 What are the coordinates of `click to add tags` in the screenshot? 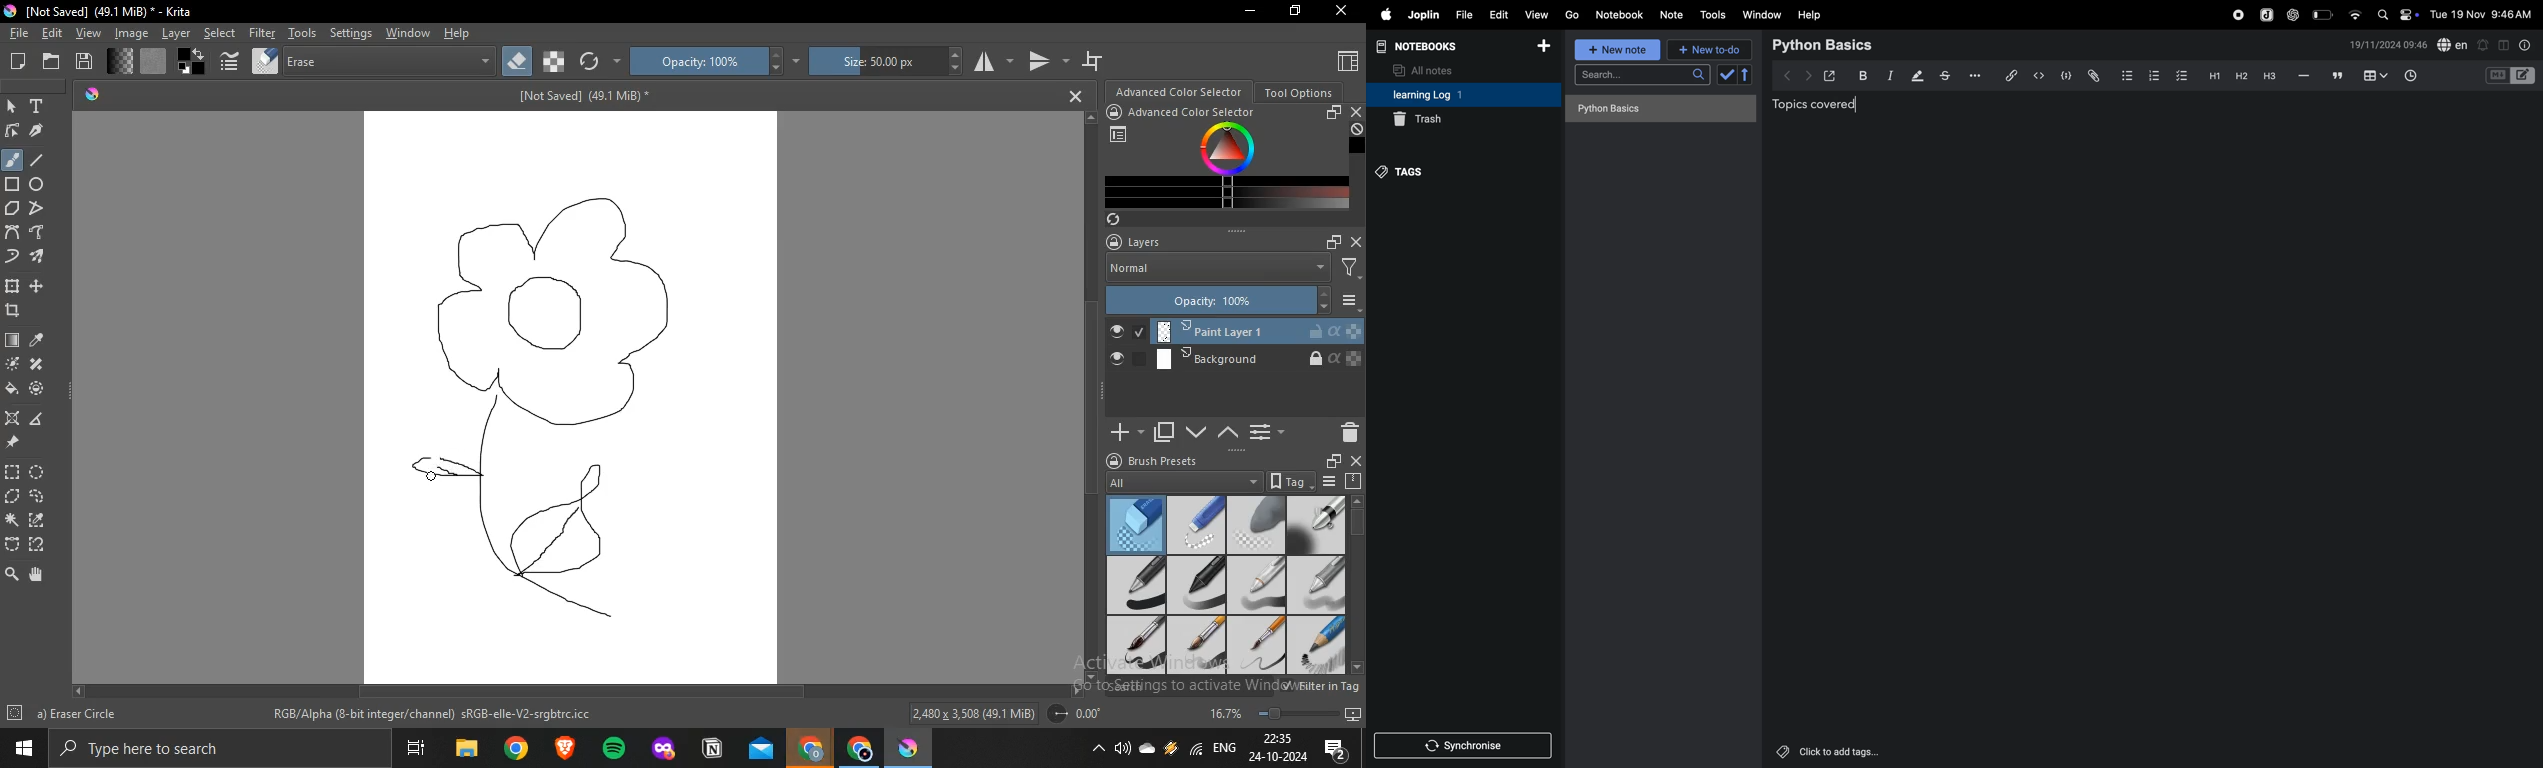 It's located at (1831, 753).